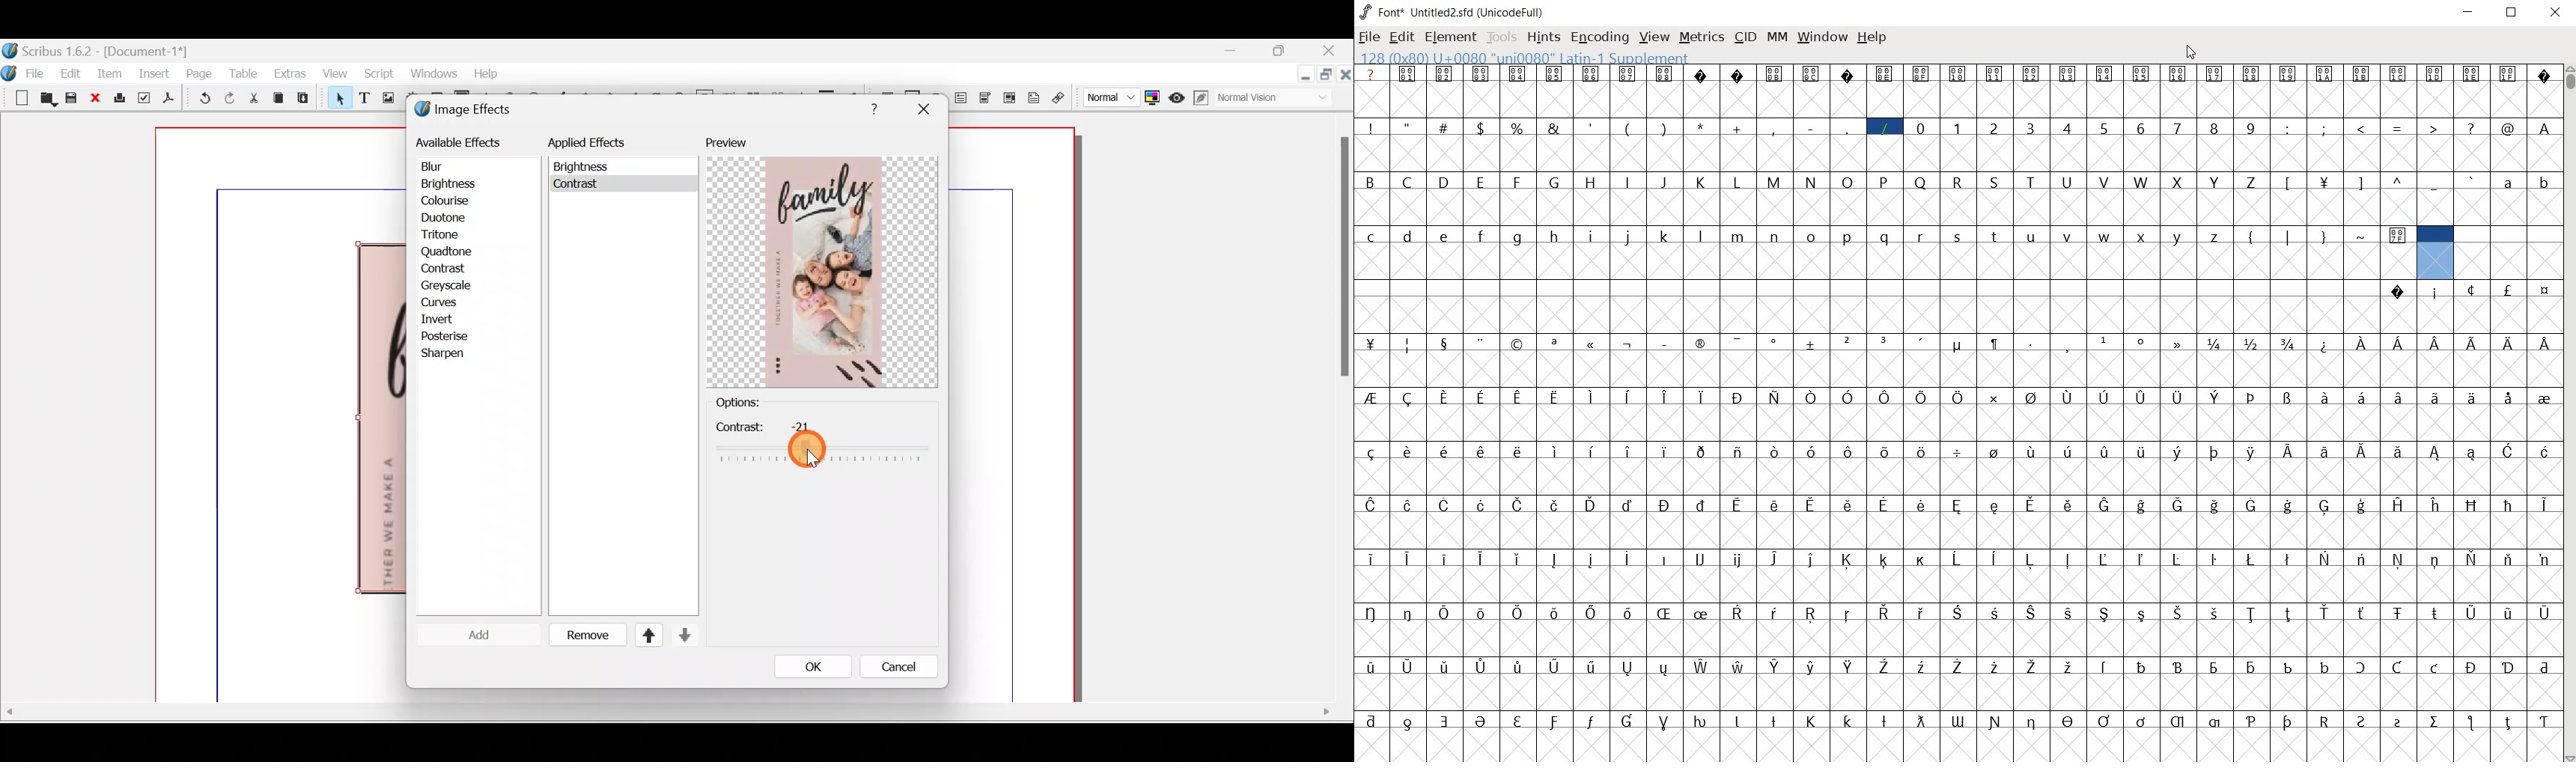  Describe the element at coordinates (1740, 180) in the screenshot. I see `L` at that location.